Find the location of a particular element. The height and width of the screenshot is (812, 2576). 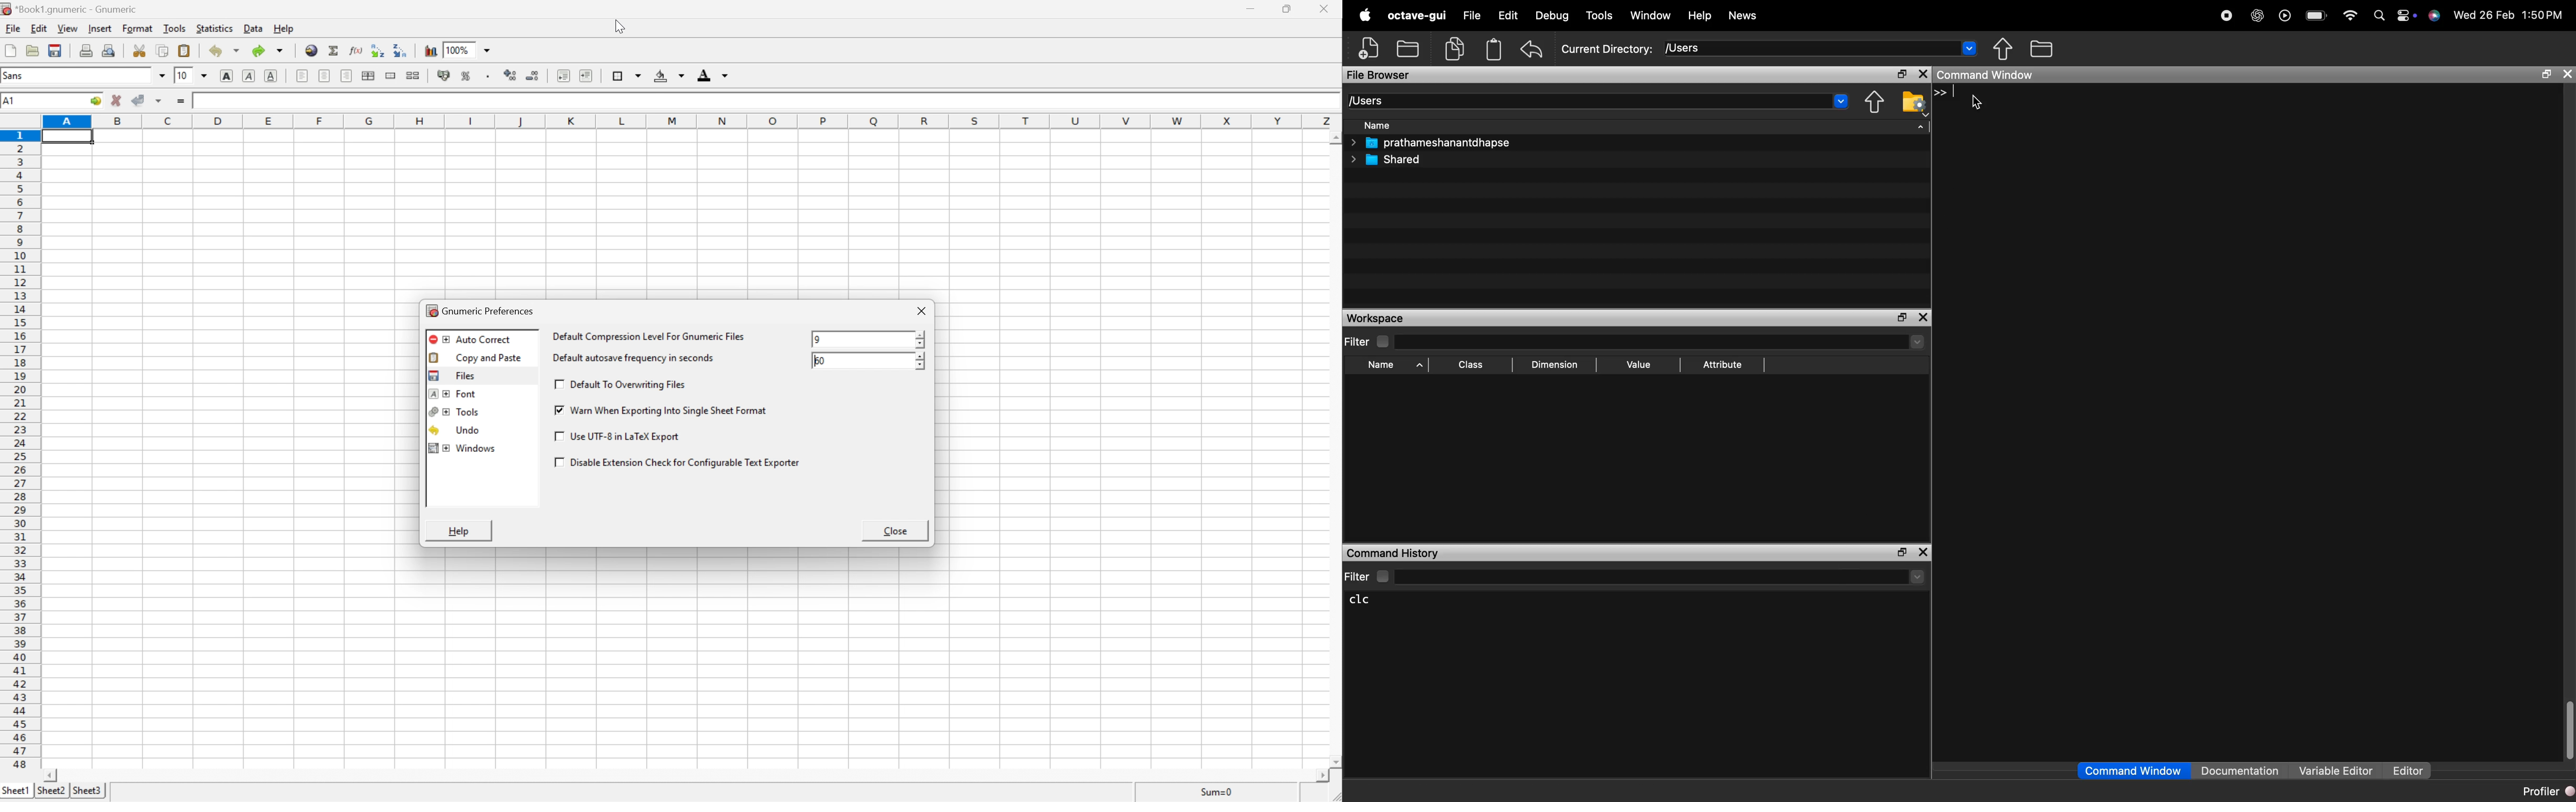

borders is located at coordinates (627, 75).